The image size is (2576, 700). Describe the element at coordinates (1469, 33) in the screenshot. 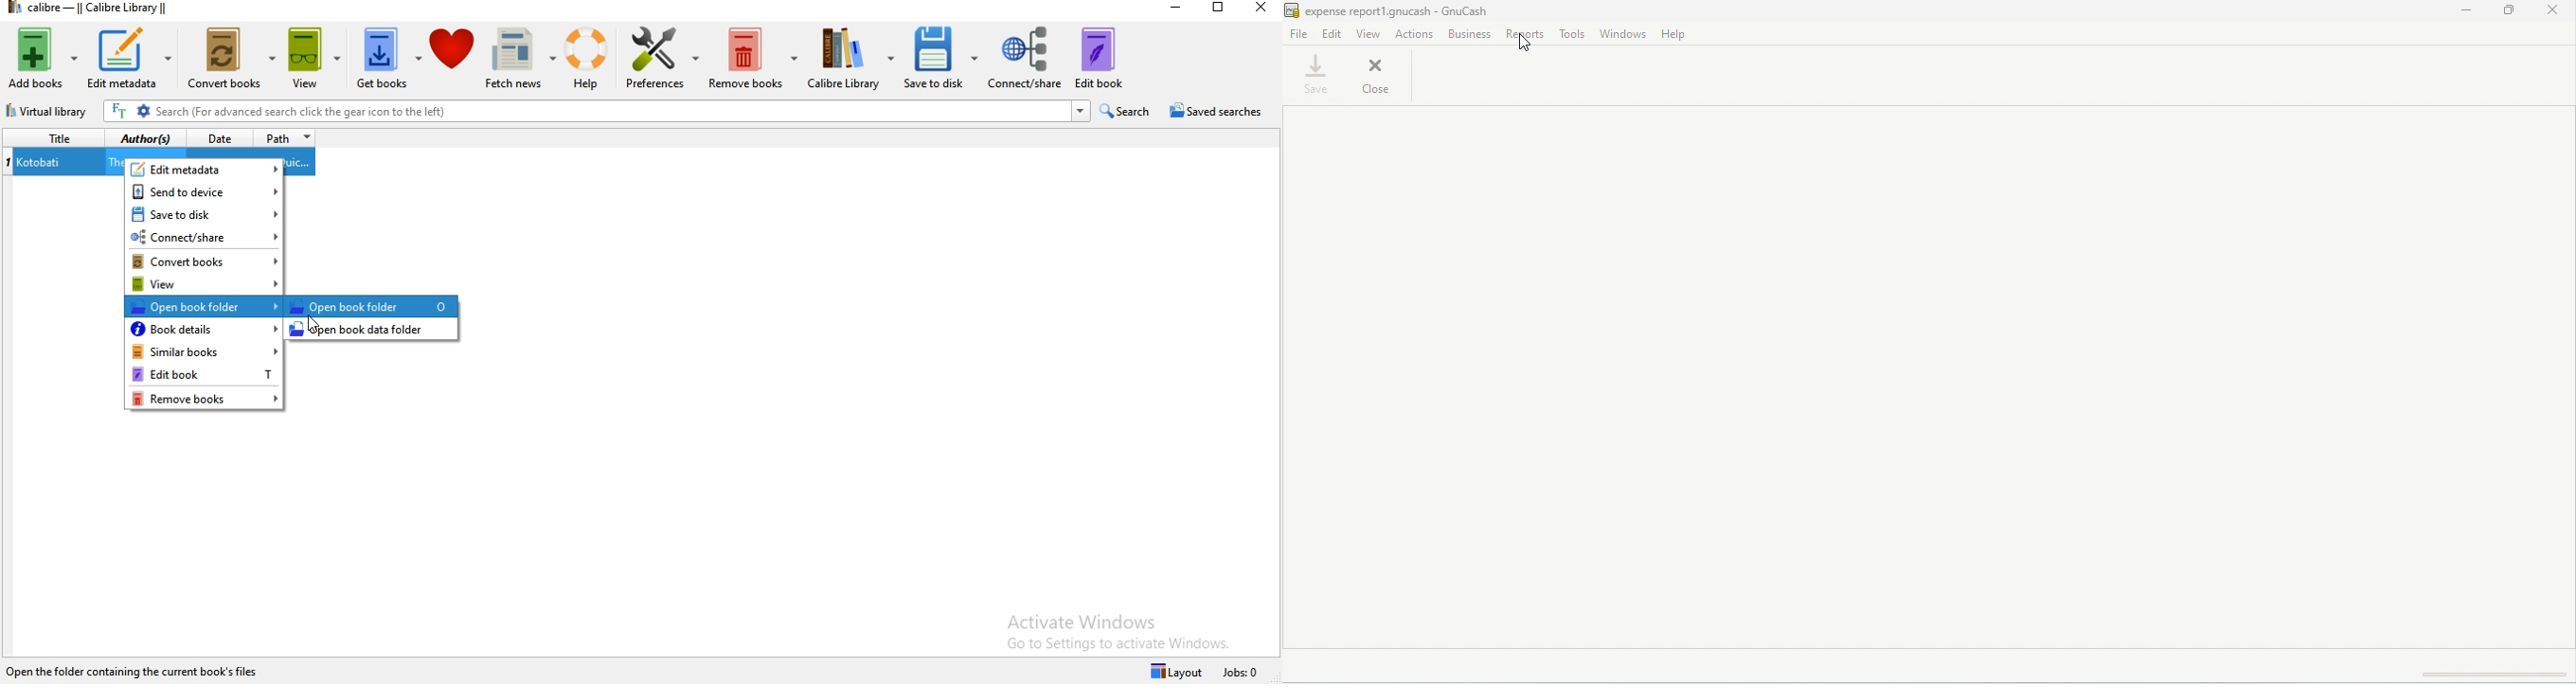

I see `business` at that location.